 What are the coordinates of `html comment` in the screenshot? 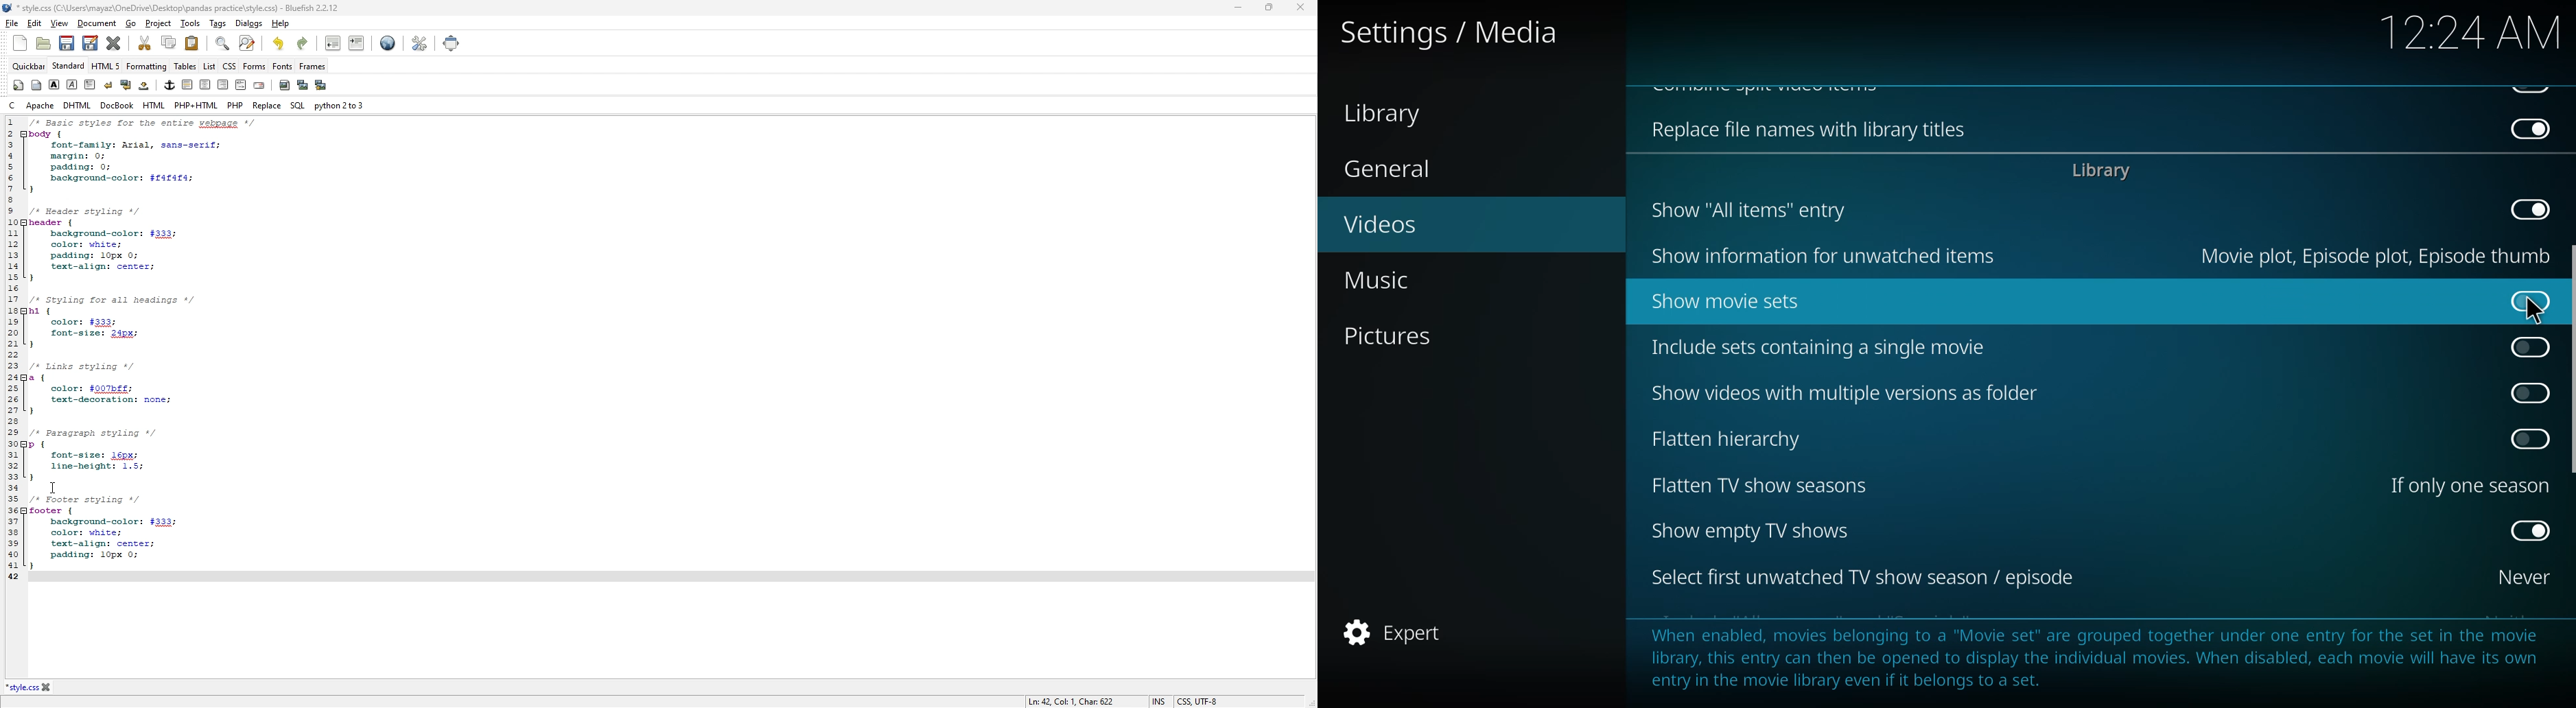 It's located at (241, 85).